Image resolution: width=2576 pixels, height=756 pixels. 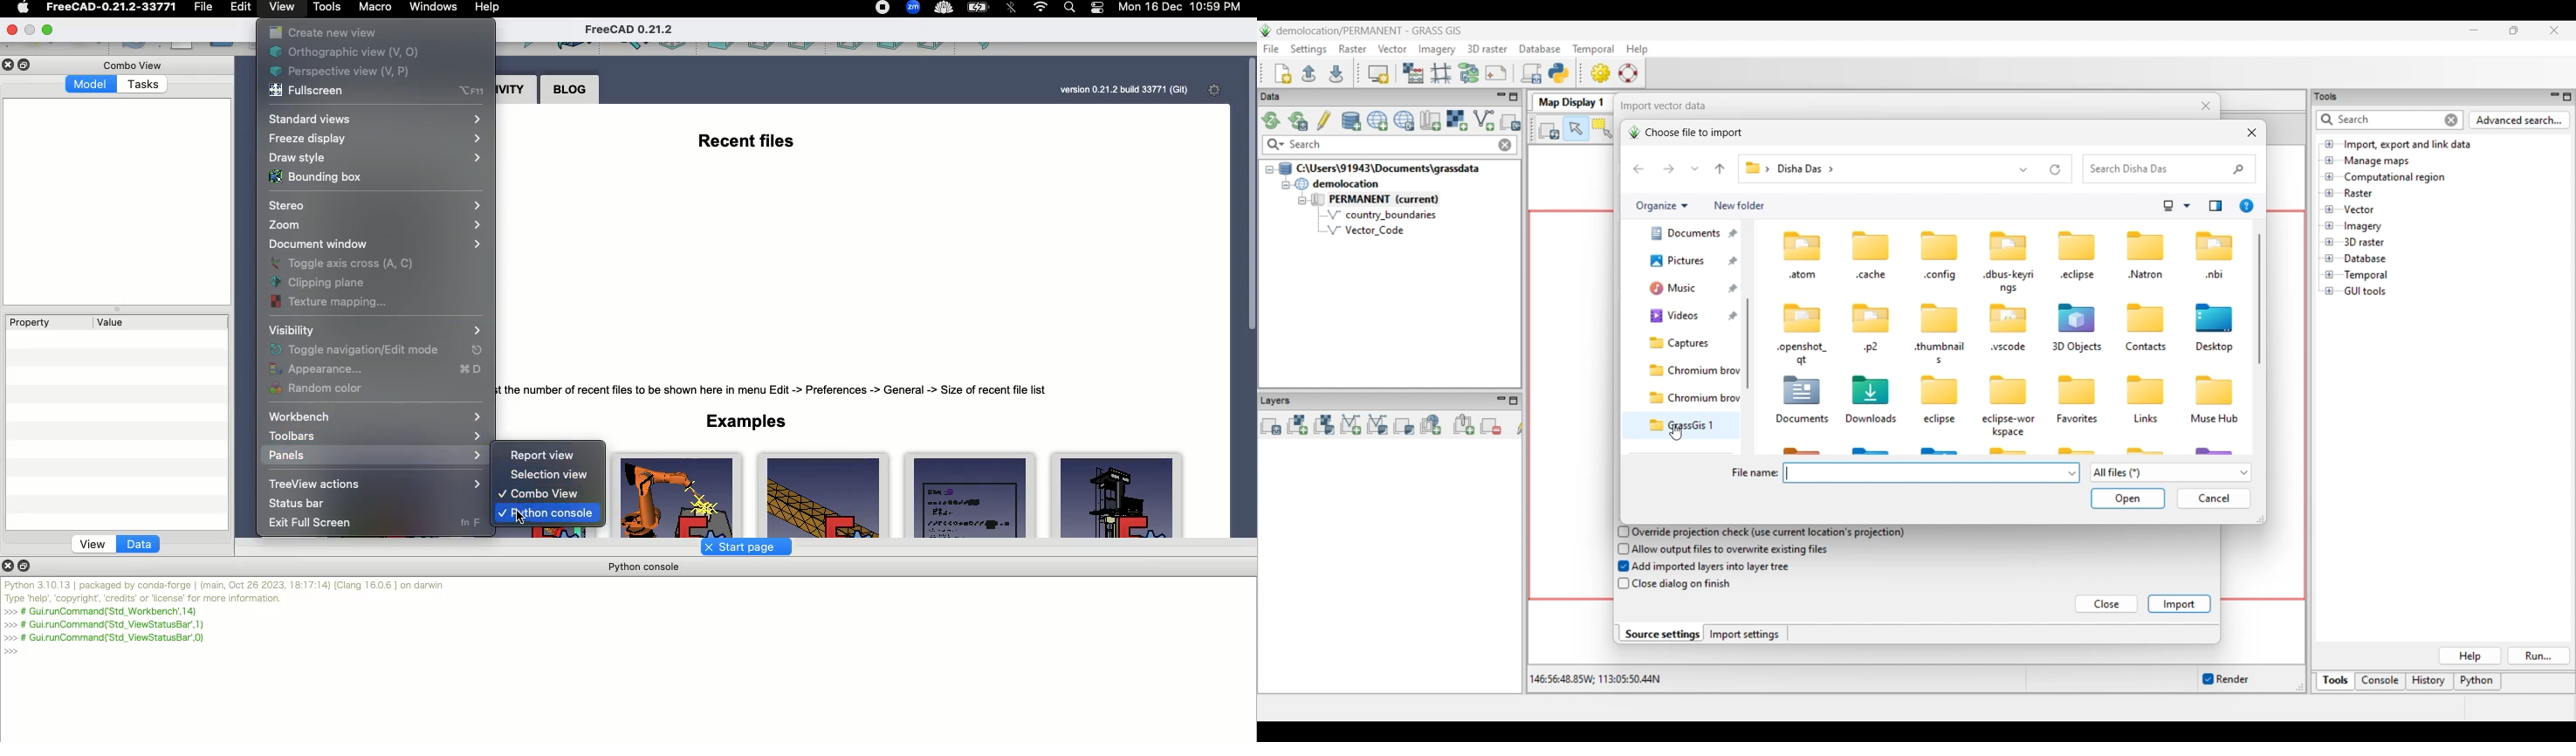 What do you see at coordinates (553, 474) in the screenshot?
I see `Selection view` at bounding box center [553, 474].